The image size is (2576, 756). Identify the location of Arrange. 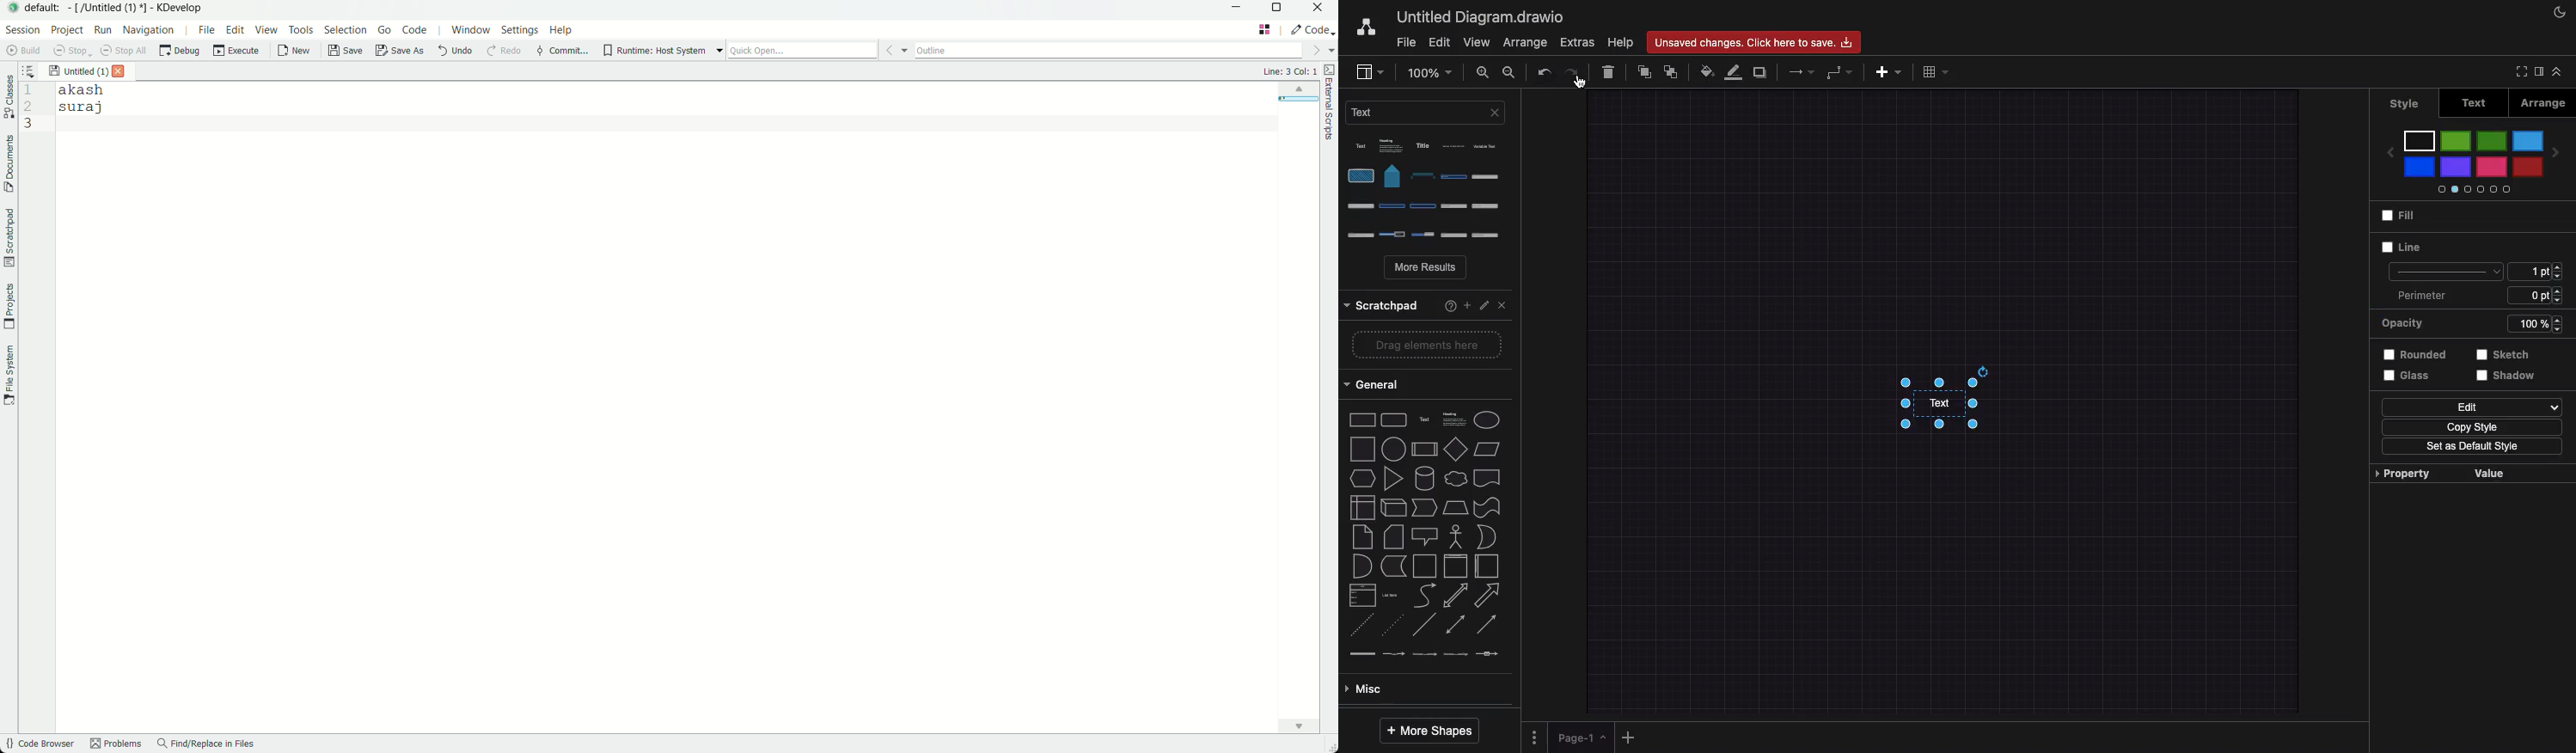
(1525, 43).